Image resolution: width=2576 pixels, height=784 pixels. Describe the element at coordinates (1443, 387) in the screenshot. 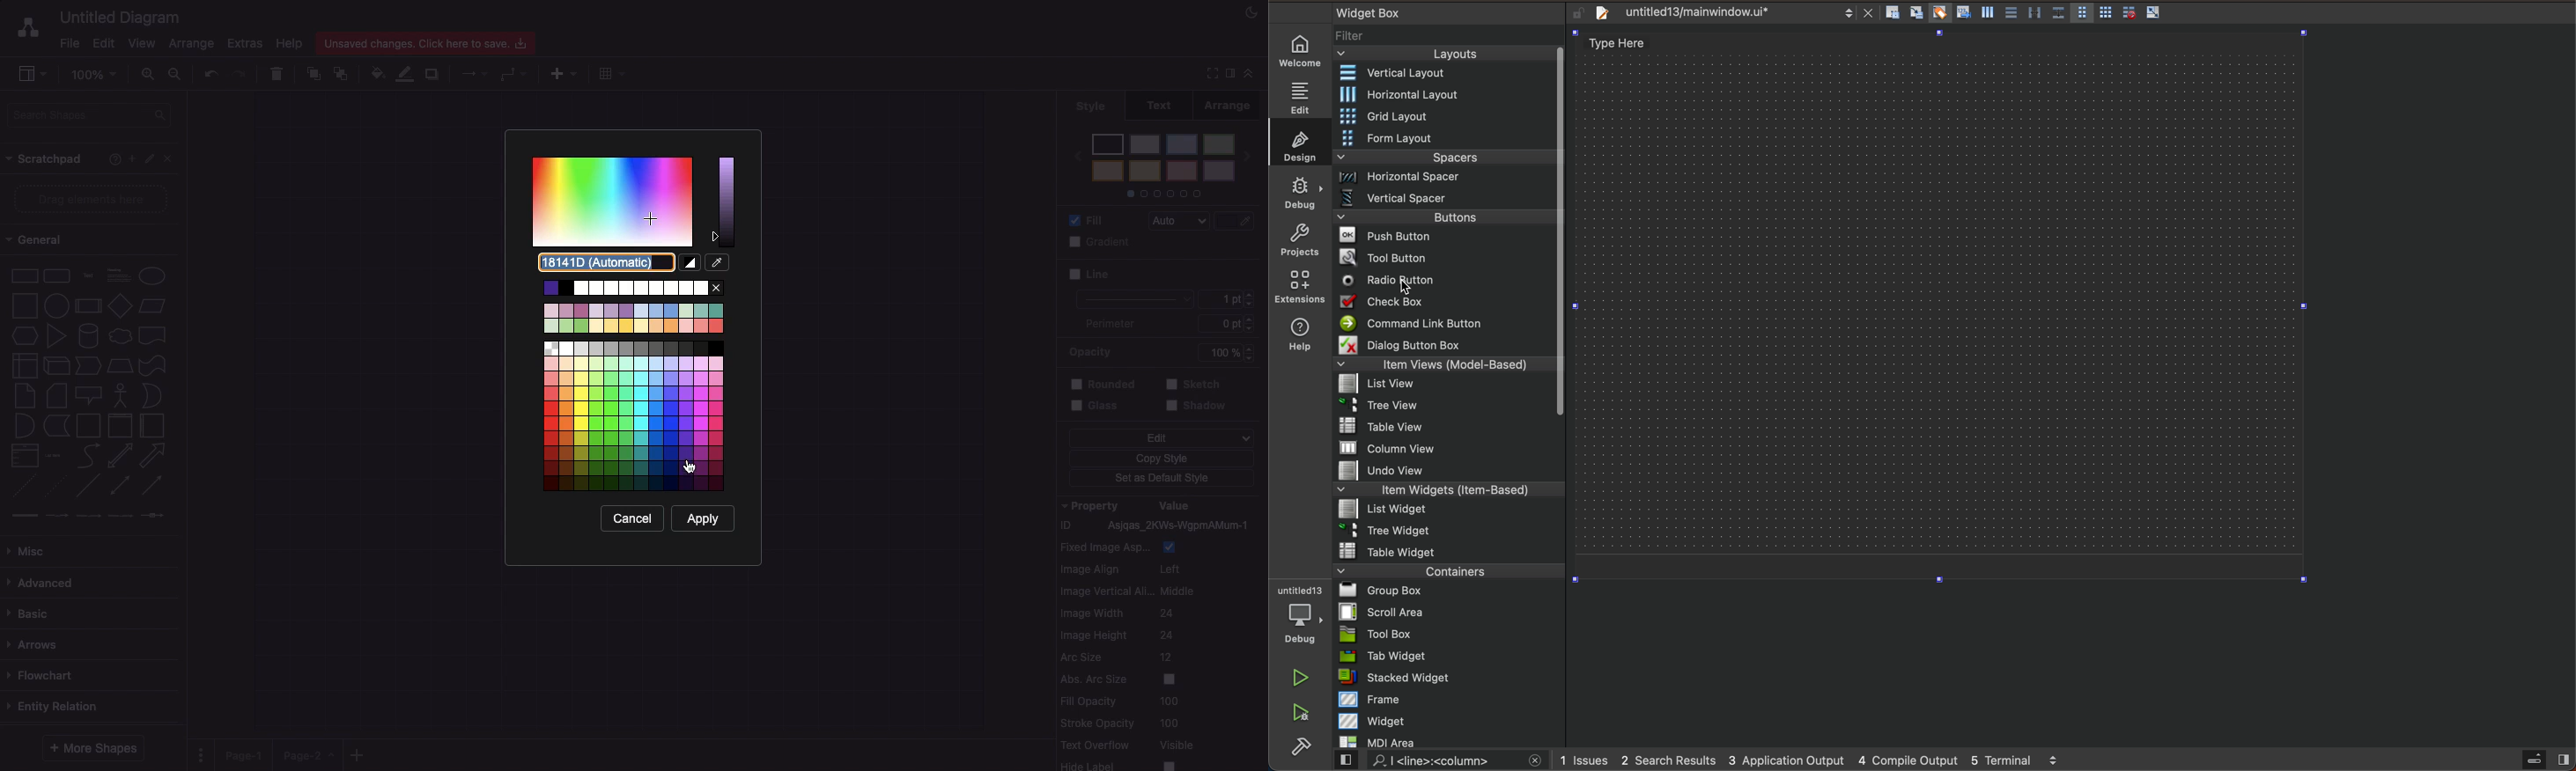

I see `list view` at that location.